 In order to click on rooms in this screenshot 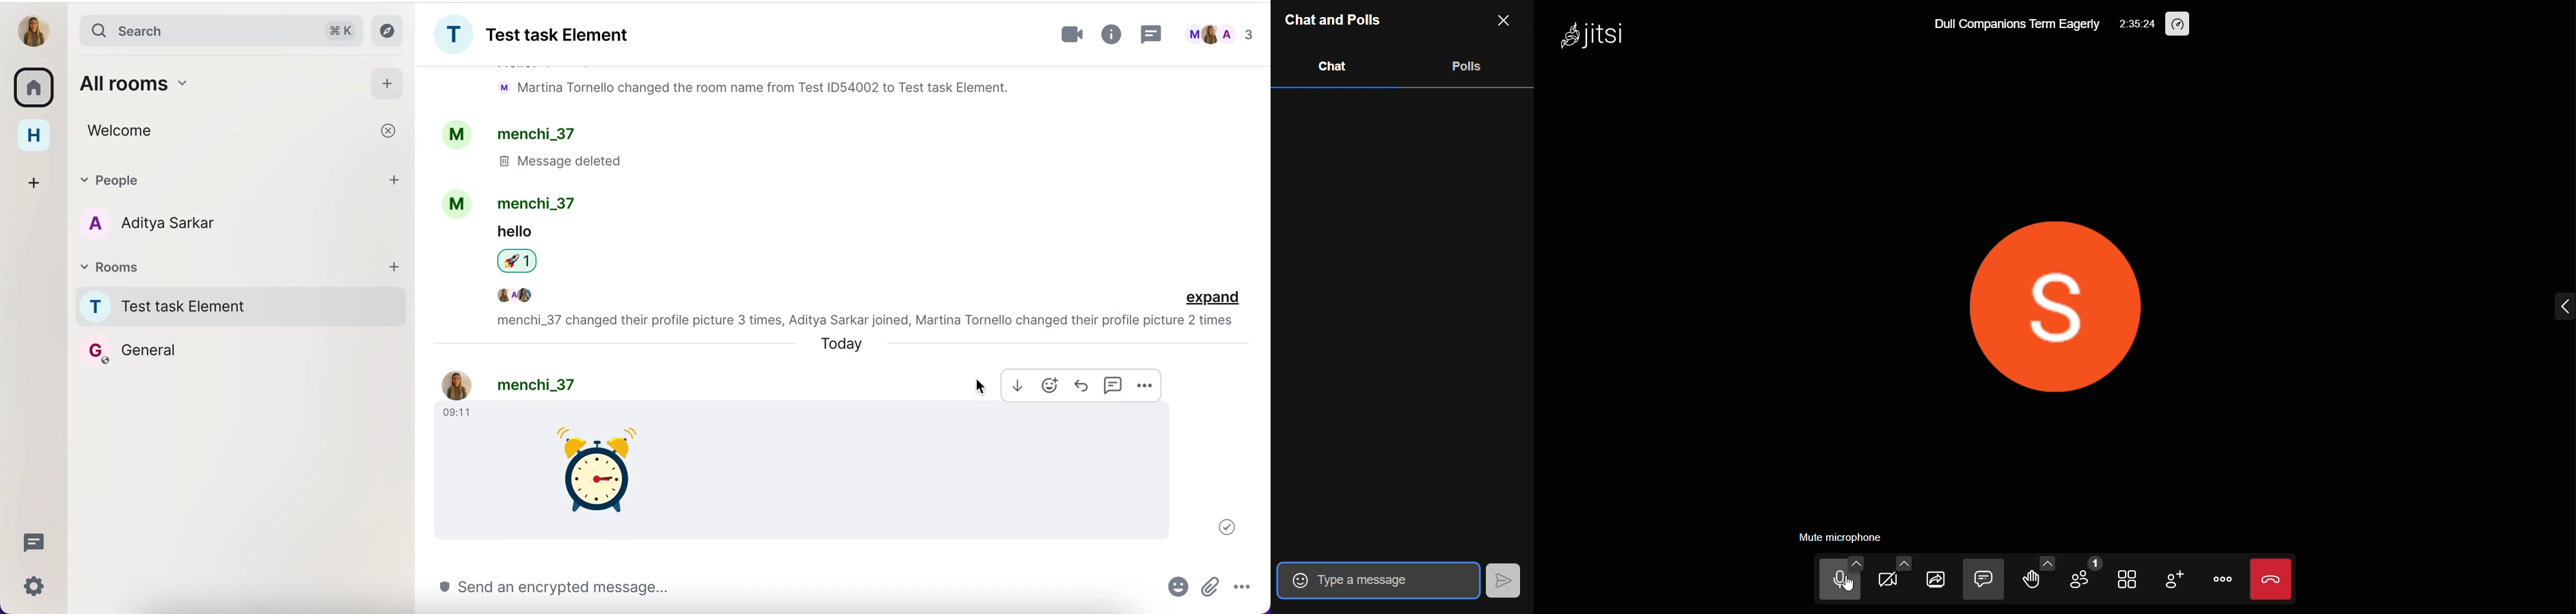, I will do `click(35, 87)`.